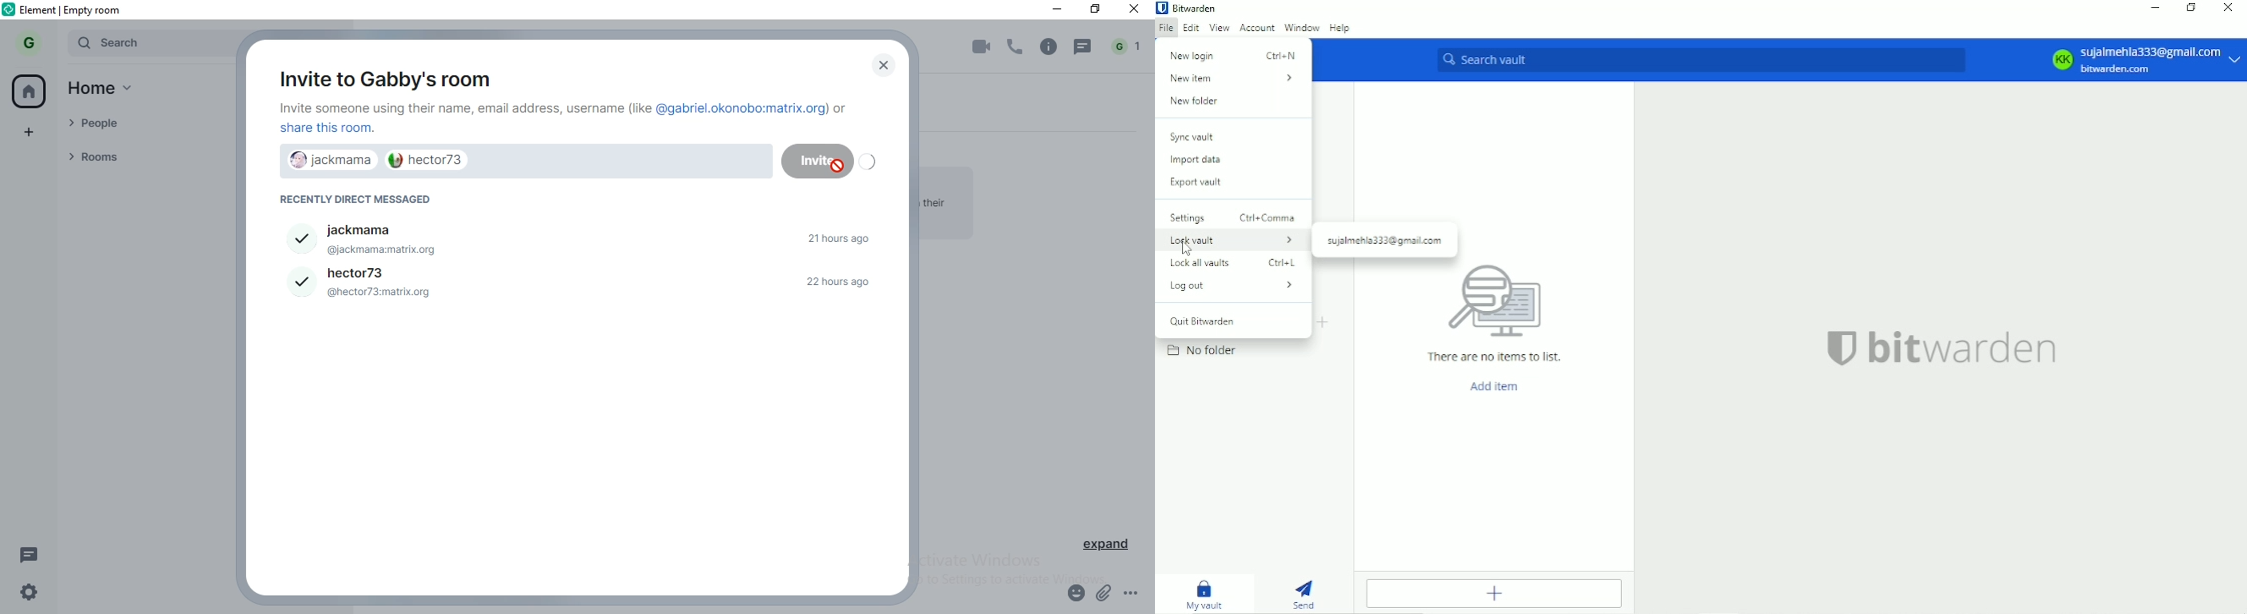 This screenshot has height=616, width=2268. Describe the element at coordinates (1210, 320) in the screenshot. I see `Quit Bitwarden` at that location.